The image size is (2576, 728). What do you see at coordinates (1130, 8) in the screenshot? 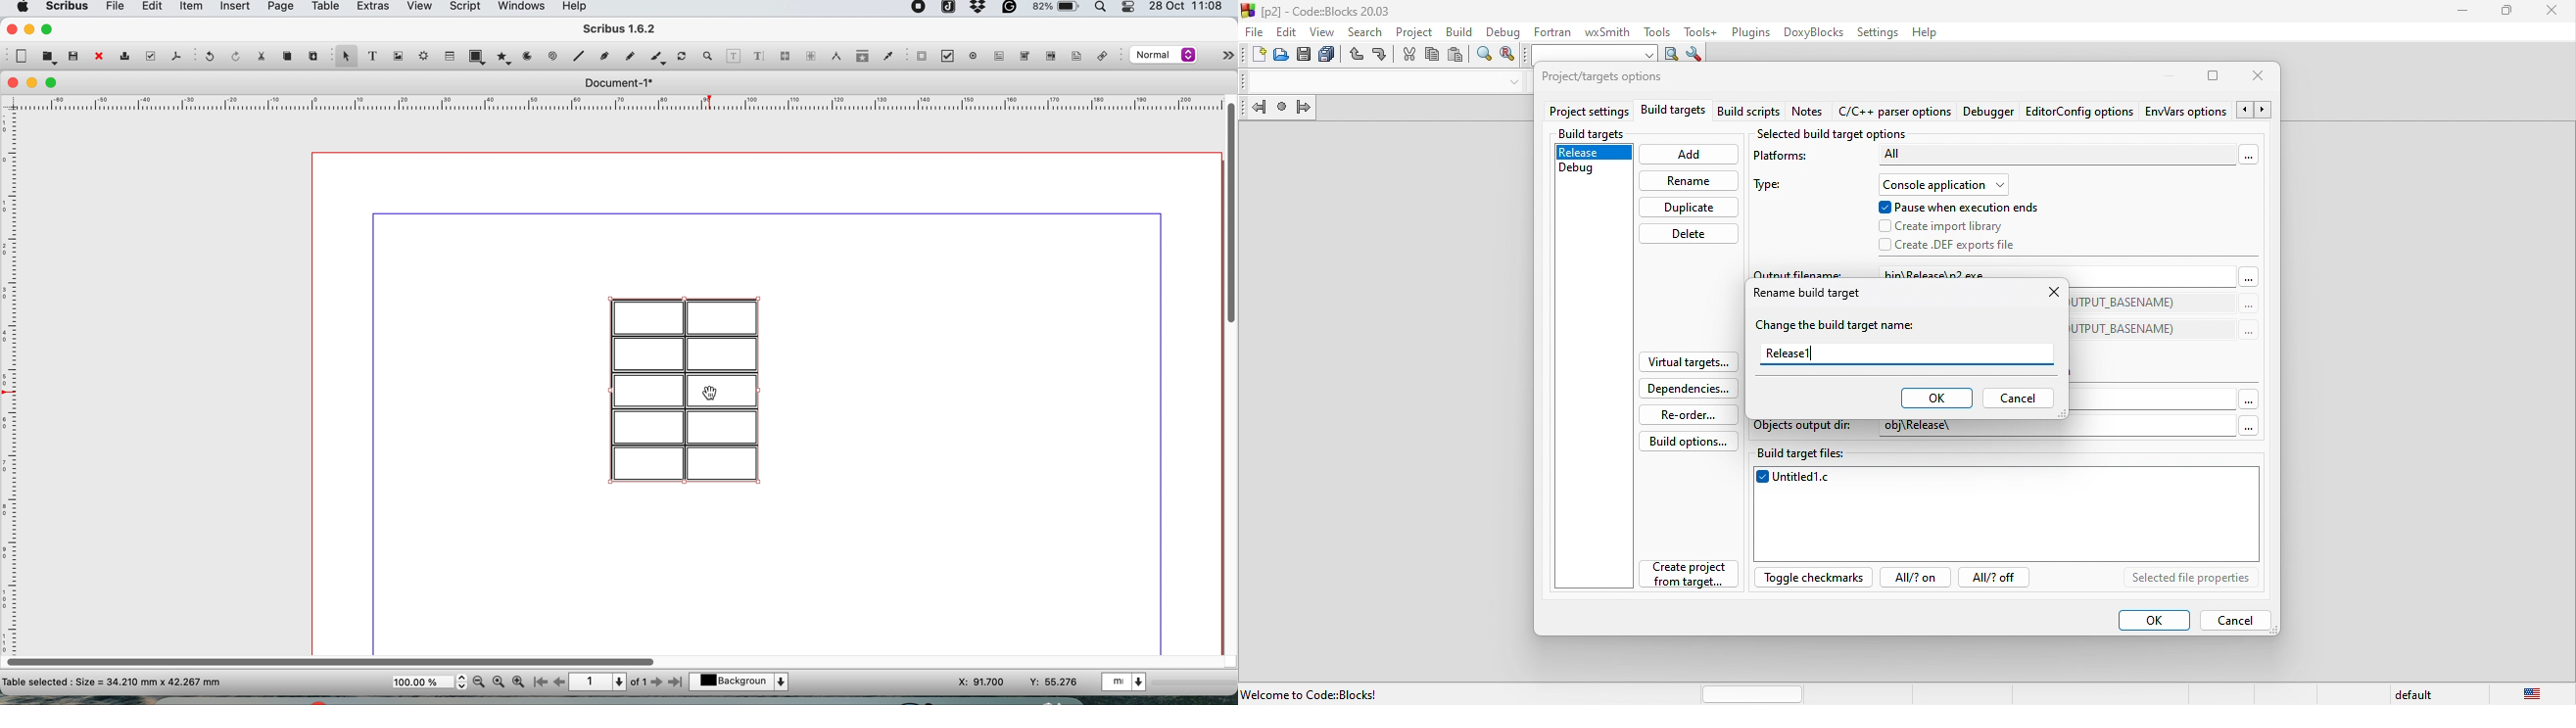
I see `control center` at bounding box center [1130, 8].